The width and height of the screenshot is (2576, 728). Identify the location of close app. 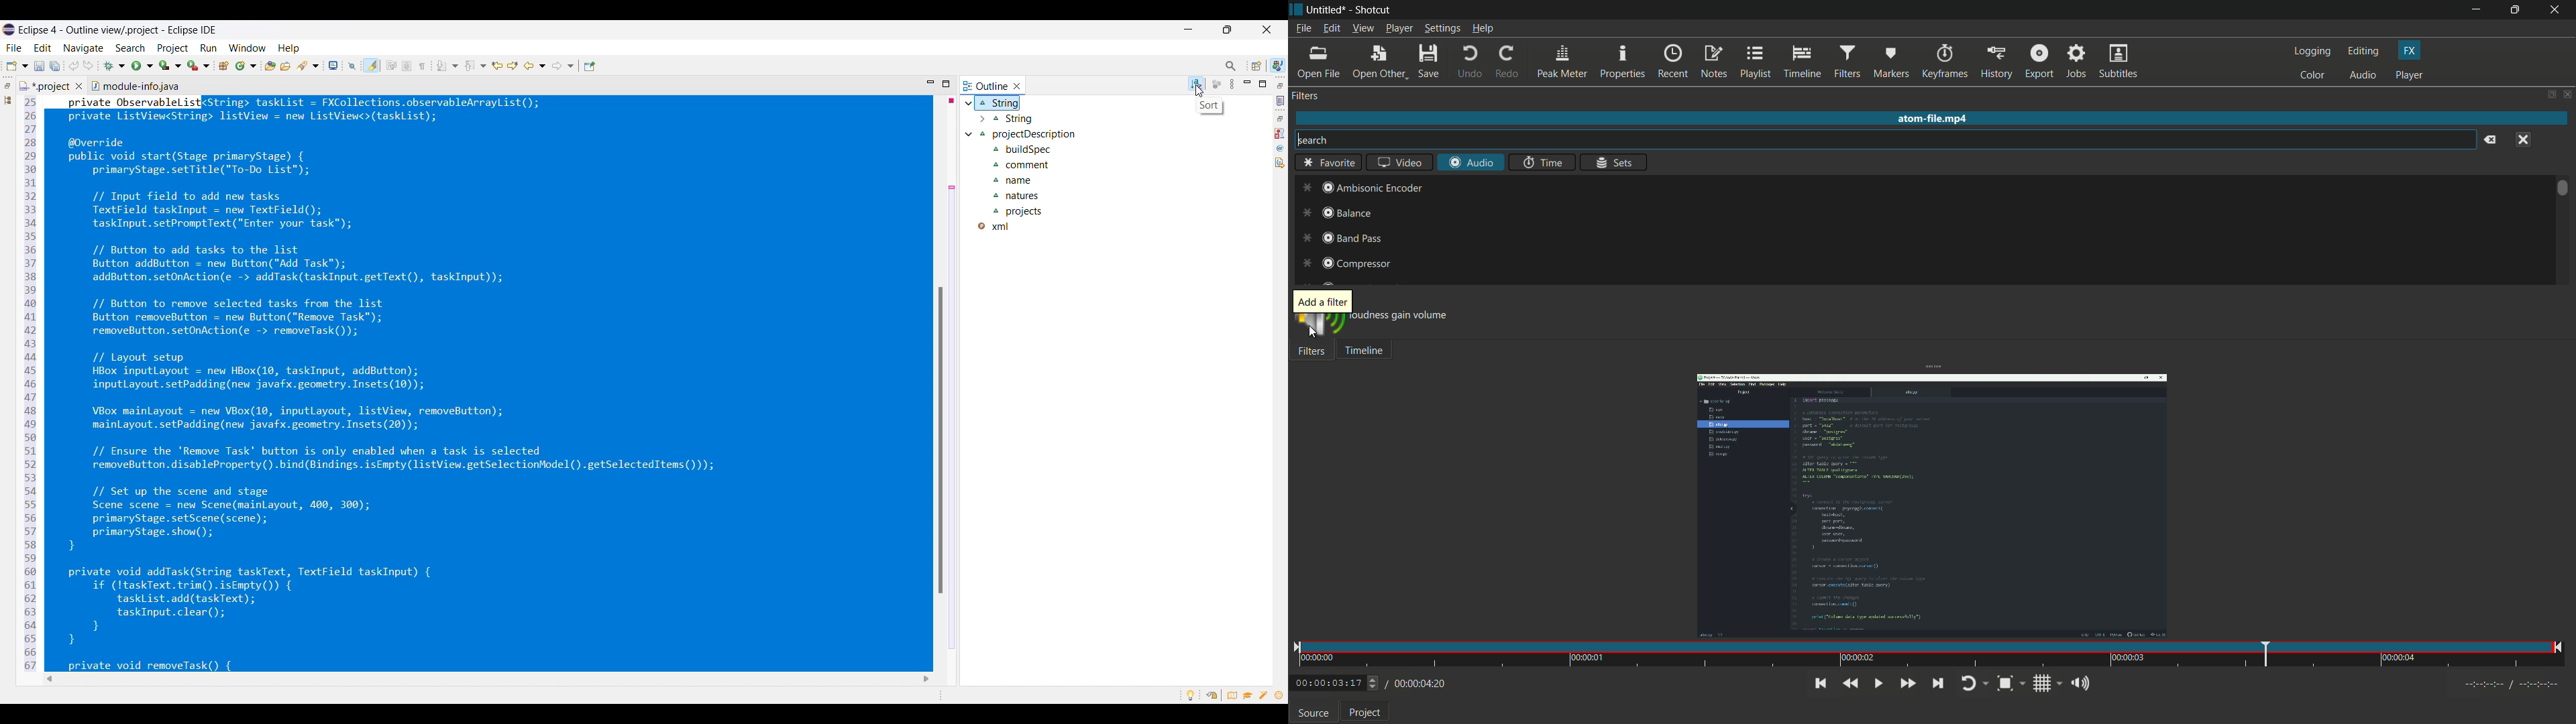
(2557, 10).